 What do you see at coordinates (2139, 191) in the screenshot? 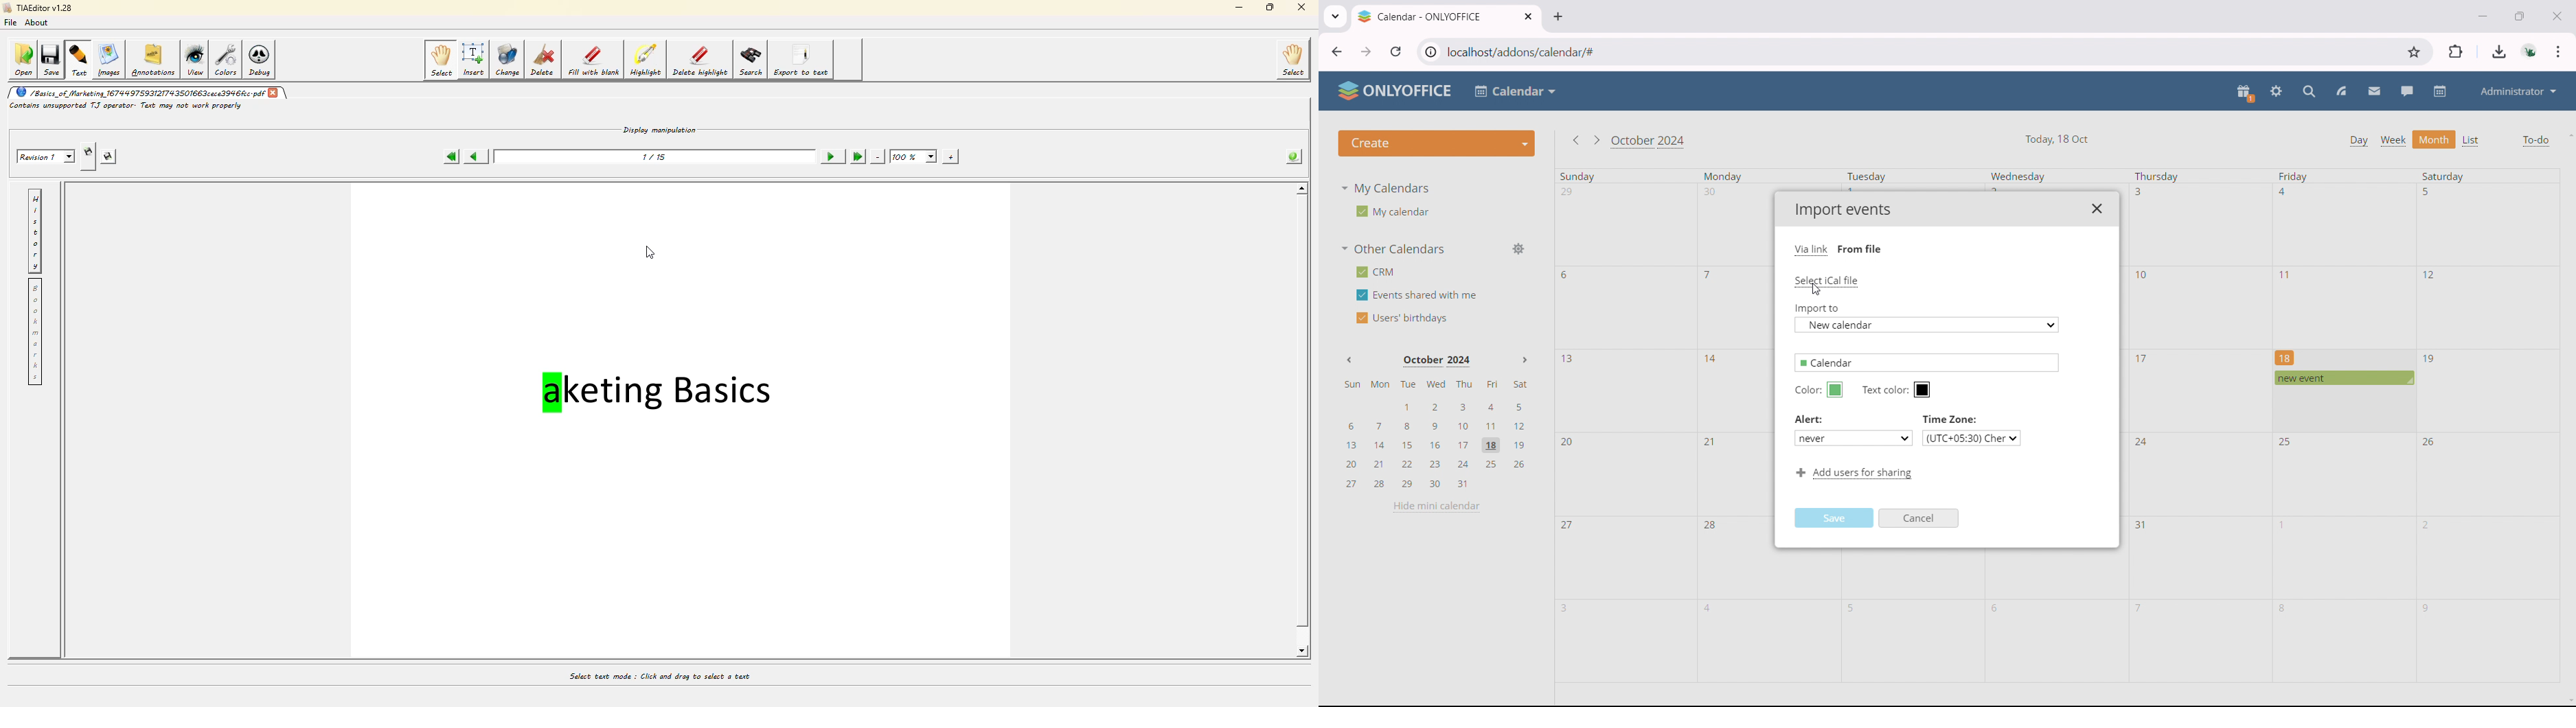
I see `3` at bounding box center [2139, 191].